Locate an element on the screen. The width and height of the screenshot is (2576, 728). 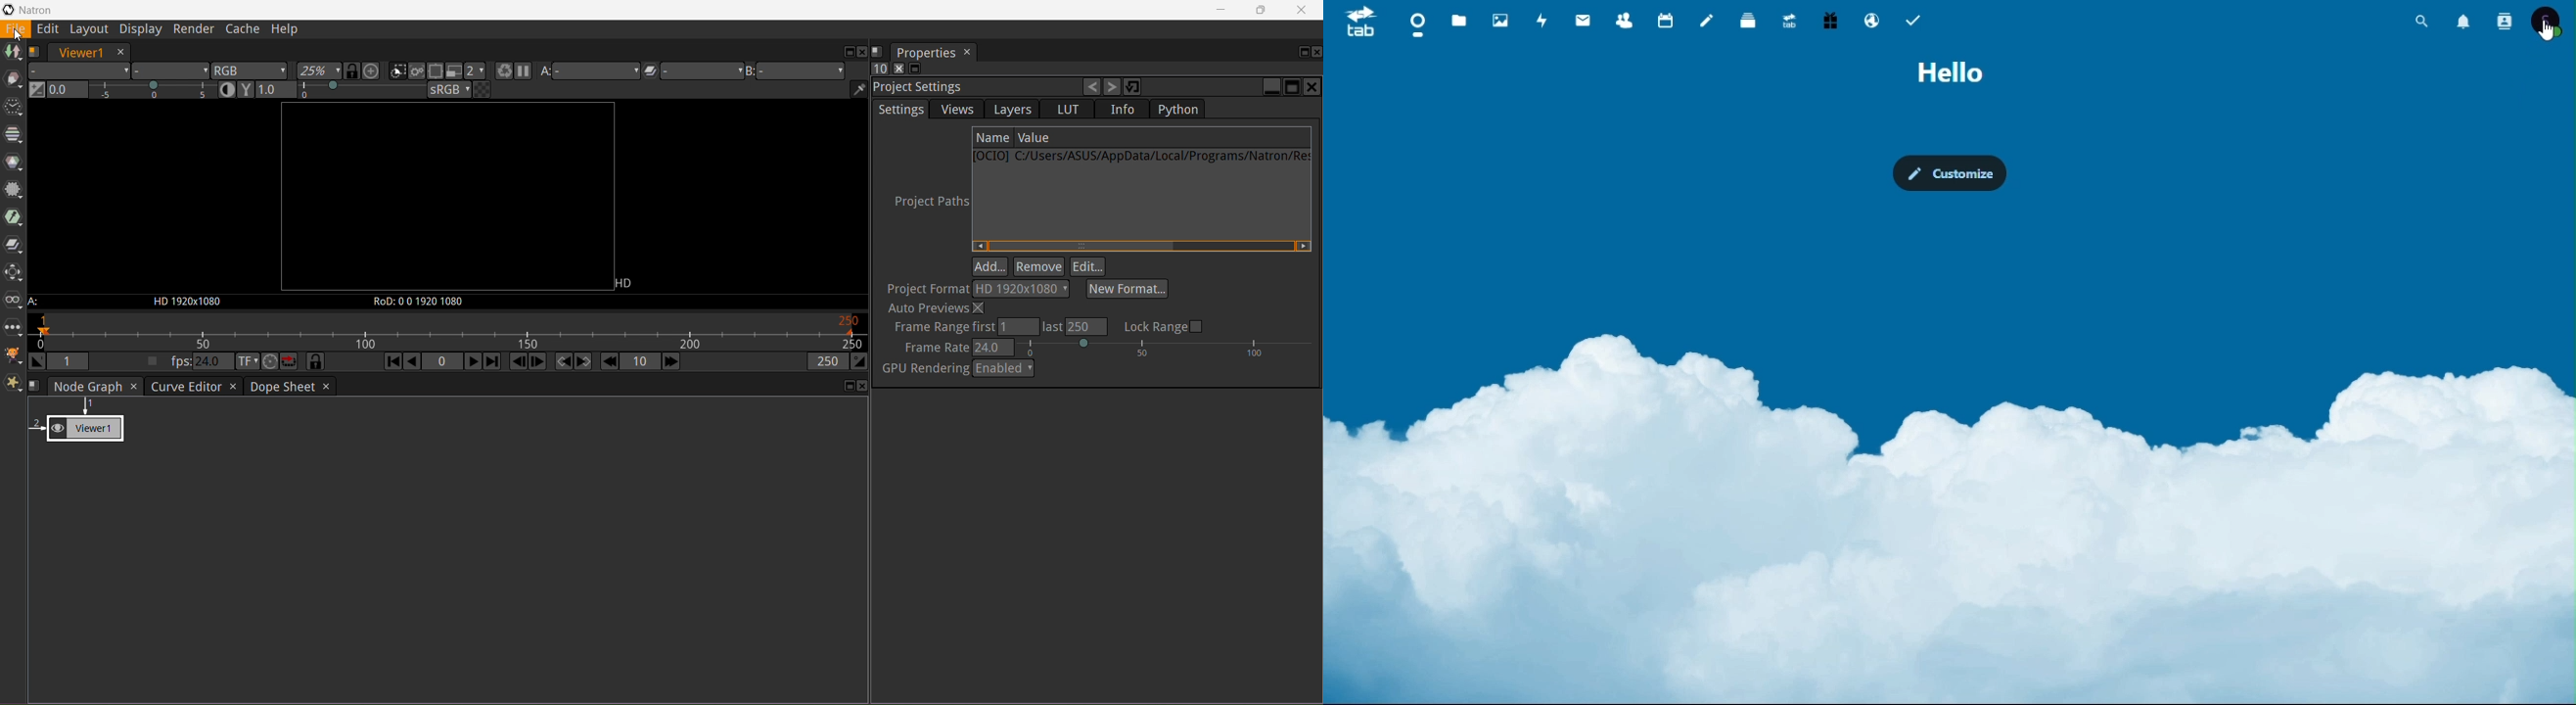
Files is located at coordinates (1460, 22).